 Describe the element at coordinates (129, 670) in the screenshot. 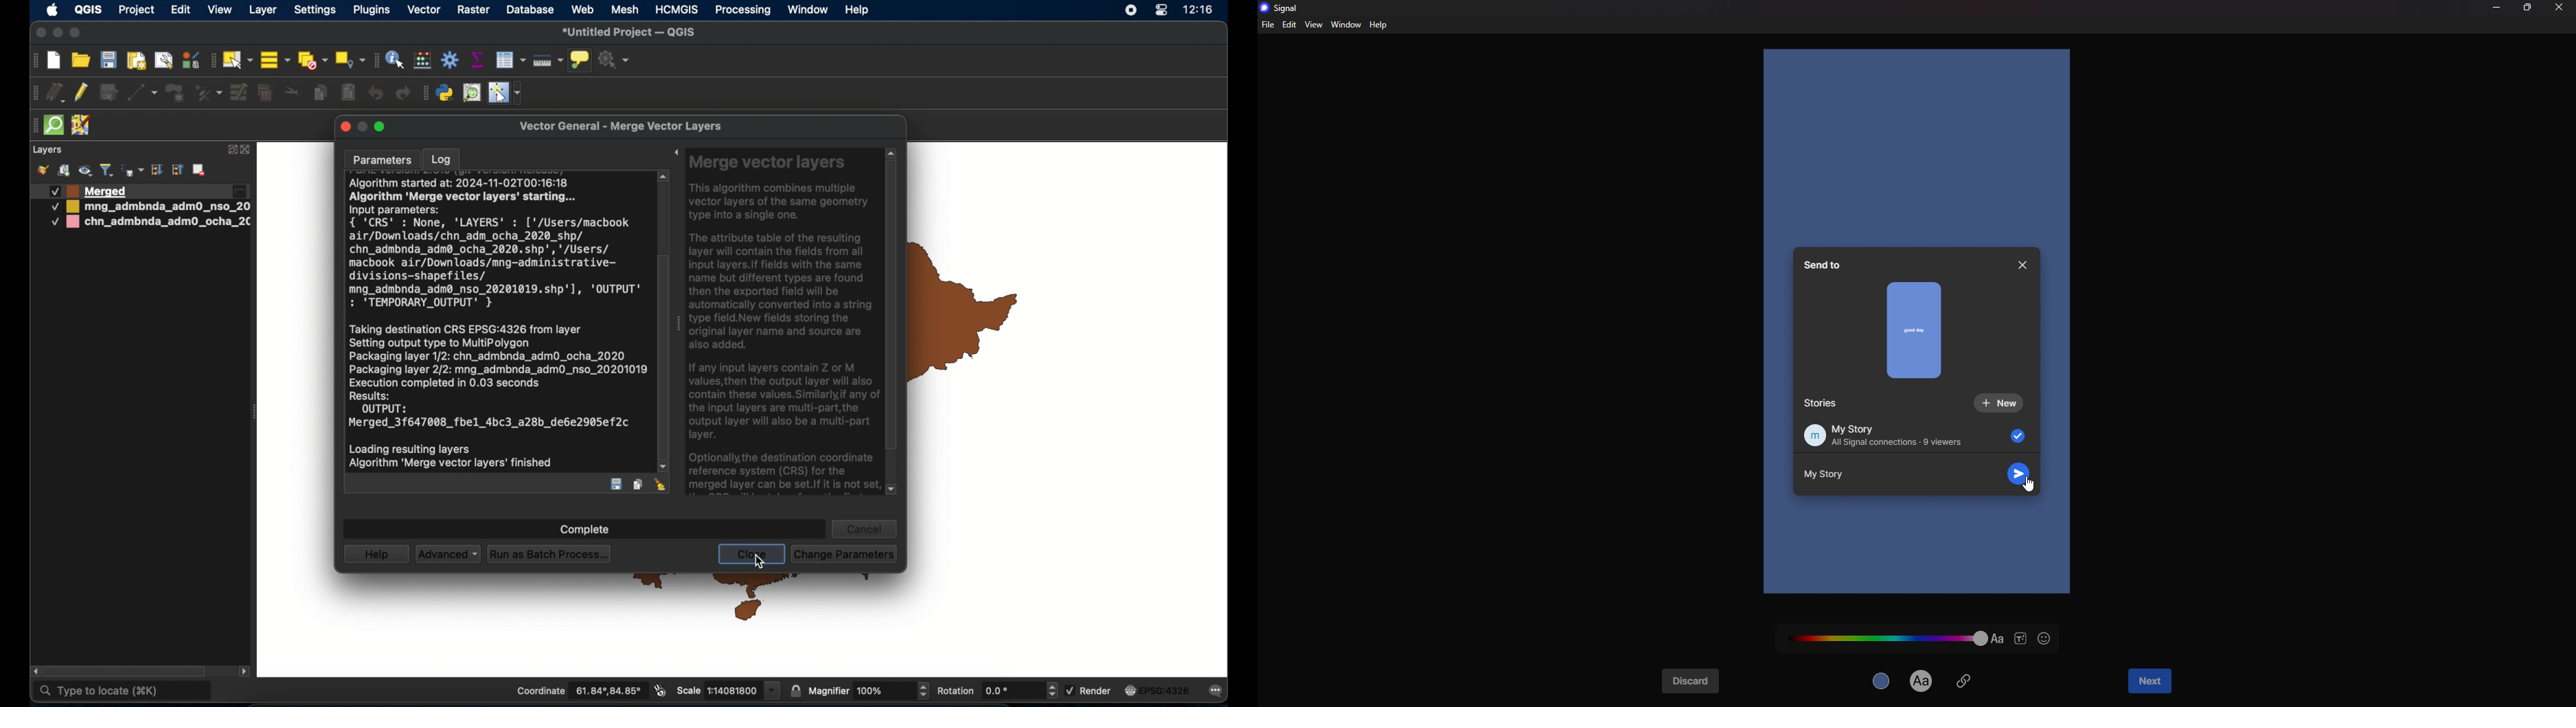

I see `scroll box` at that location.